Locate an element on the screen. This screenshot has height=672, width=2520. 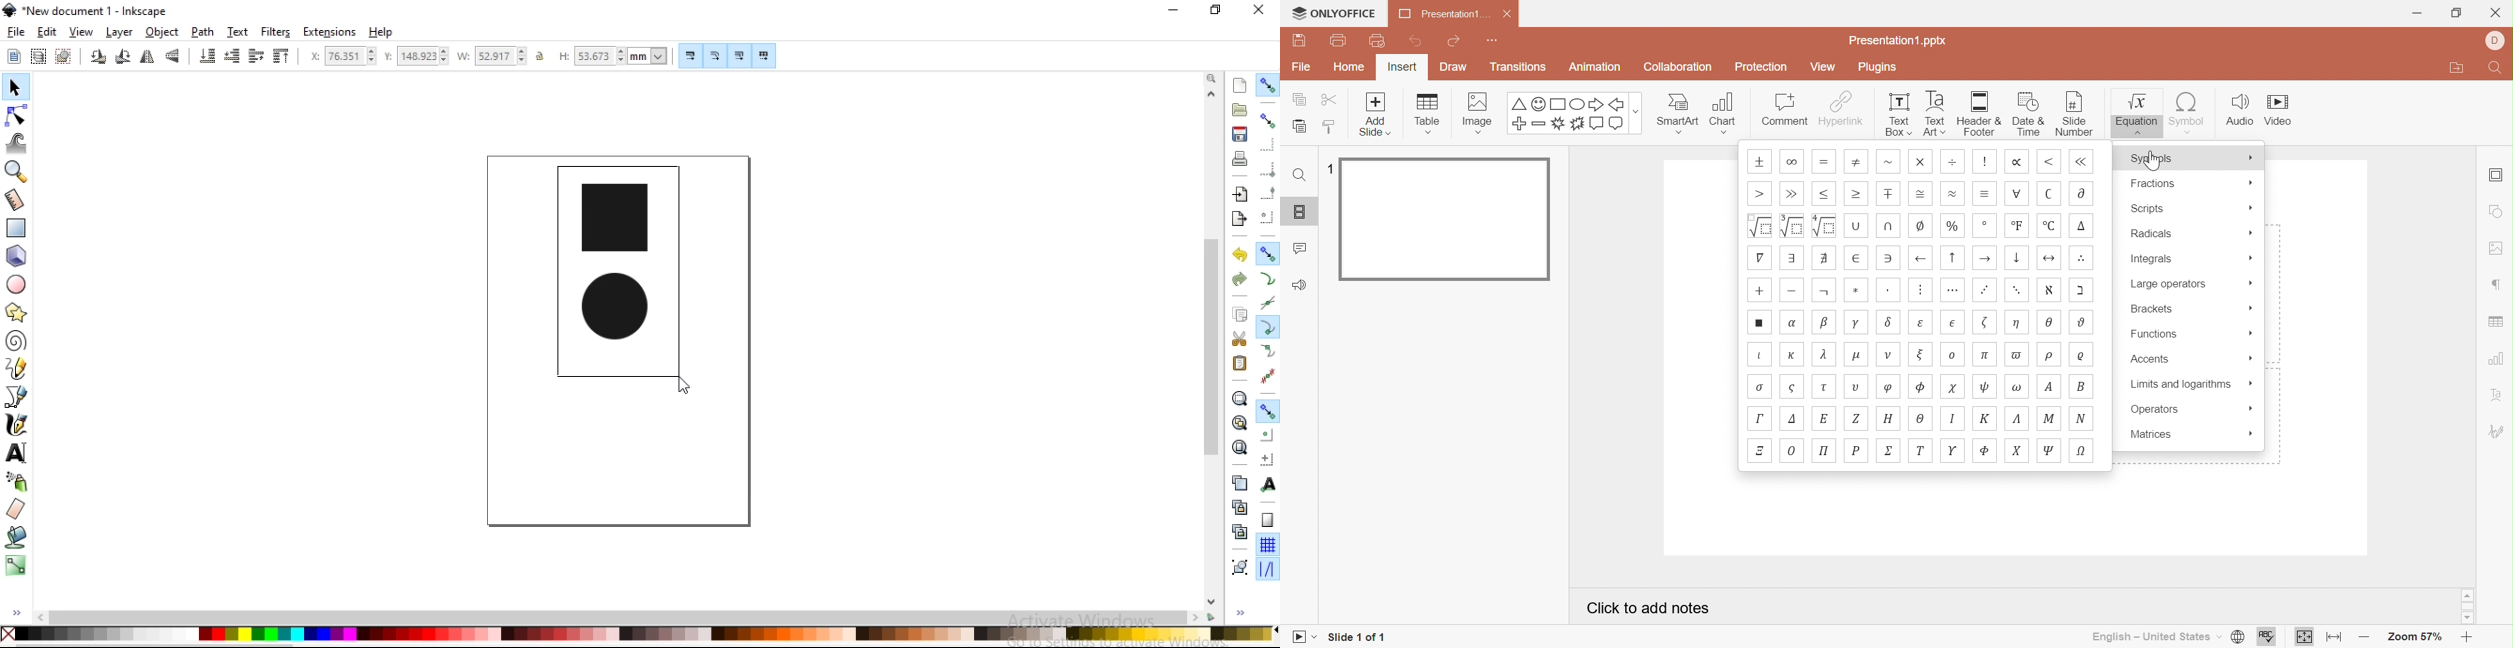
Restore Down is located at coordinates (2460, 12).